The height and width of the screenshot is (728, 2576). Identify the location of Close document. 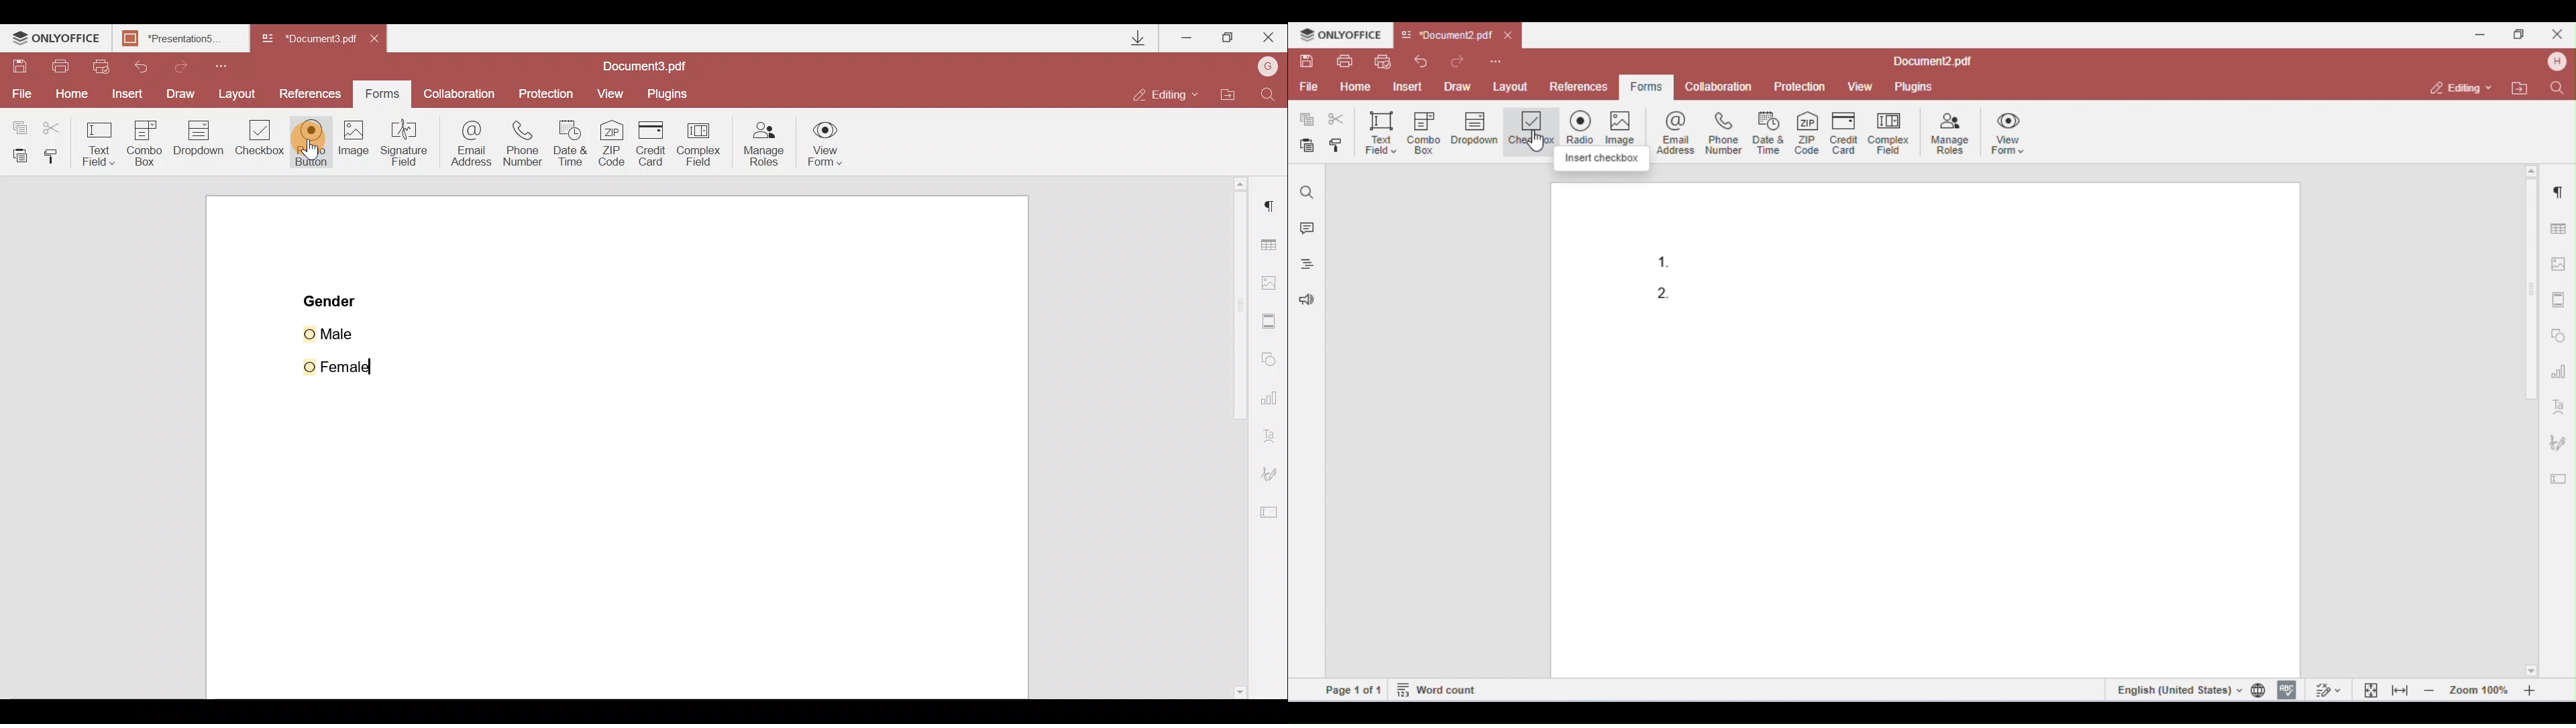
(378, 40).